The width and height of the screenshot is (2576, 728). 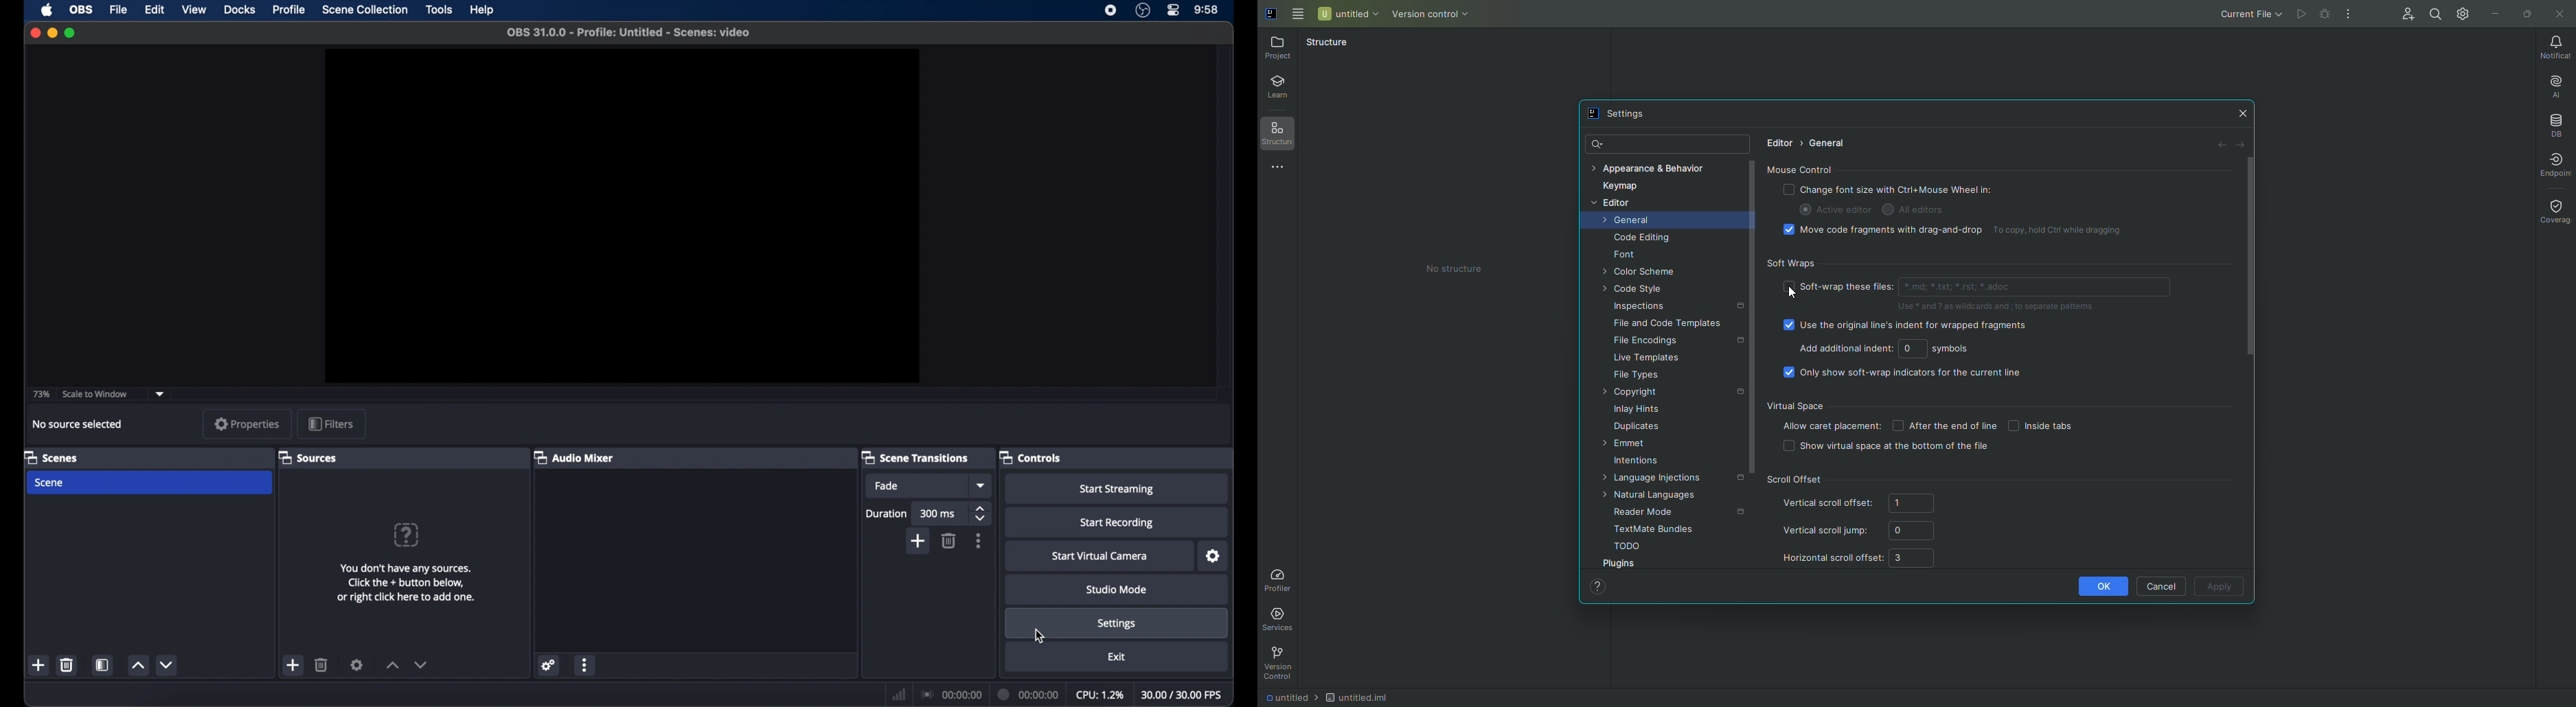 What do you see at coordinates (52, 33) in the screenshot?
I see `minimize` at bounding box center [52, 33].